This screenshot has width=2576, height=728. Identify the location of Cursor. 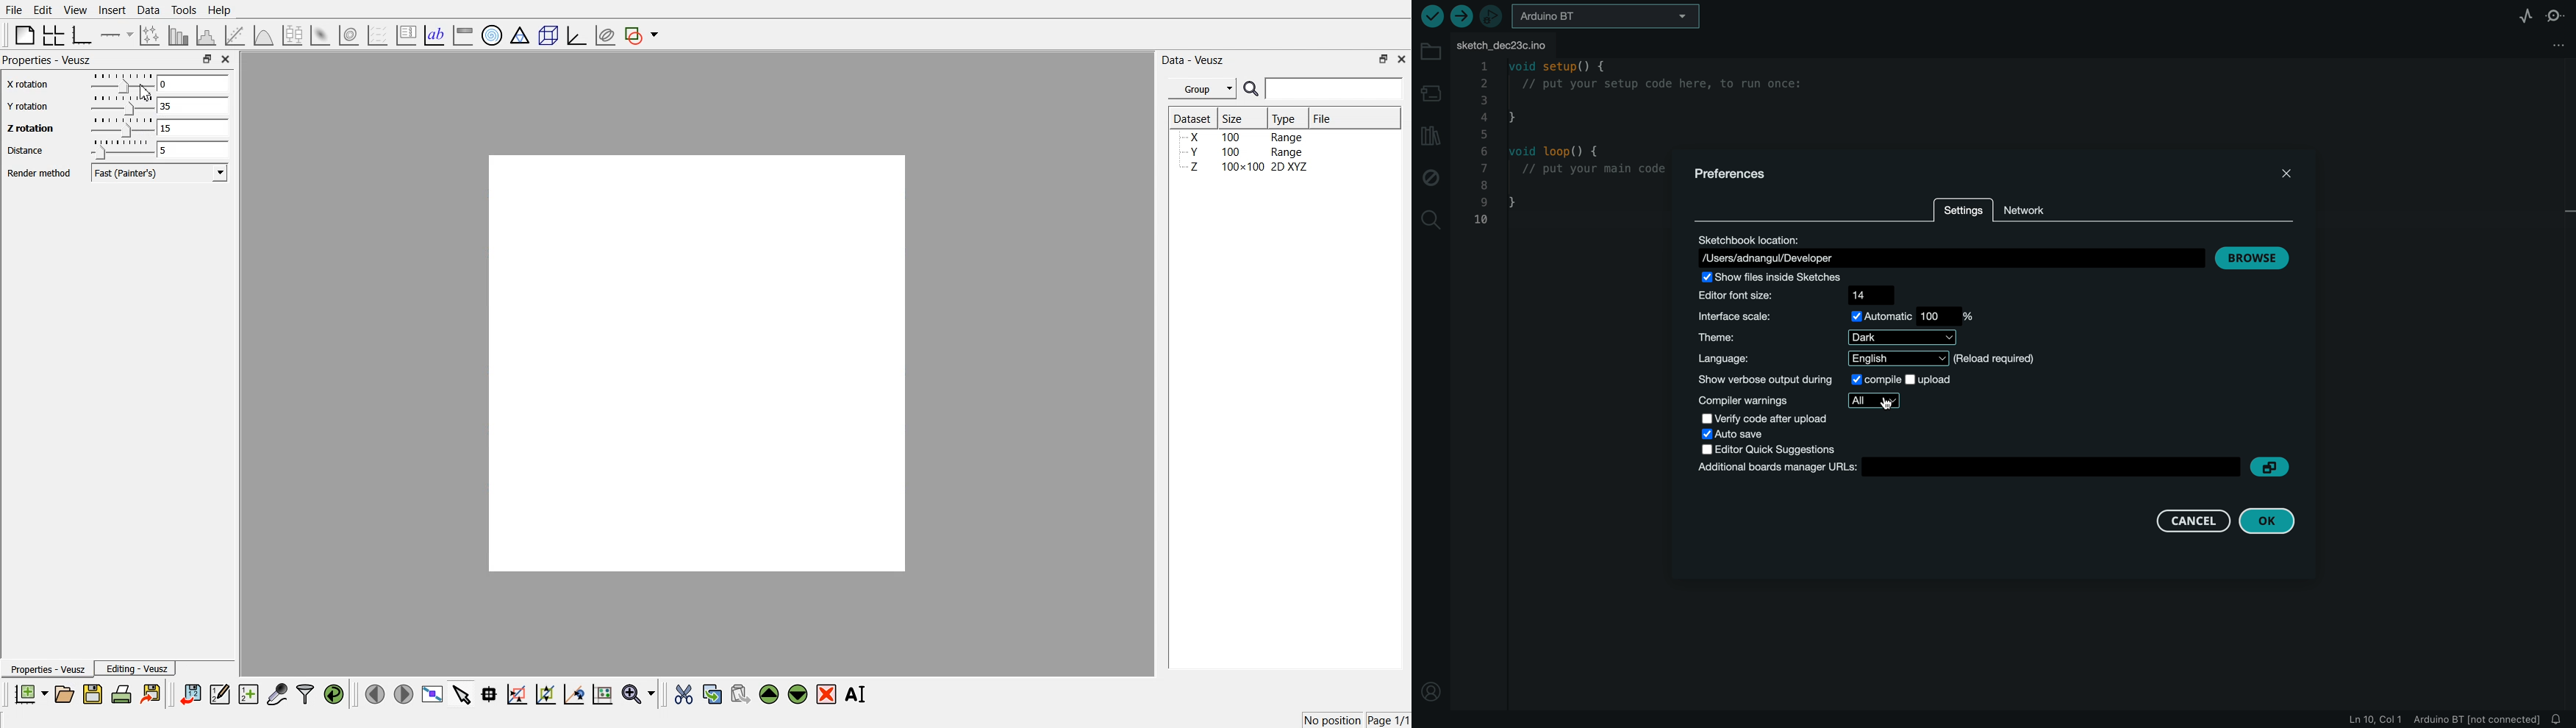
(146, 93).